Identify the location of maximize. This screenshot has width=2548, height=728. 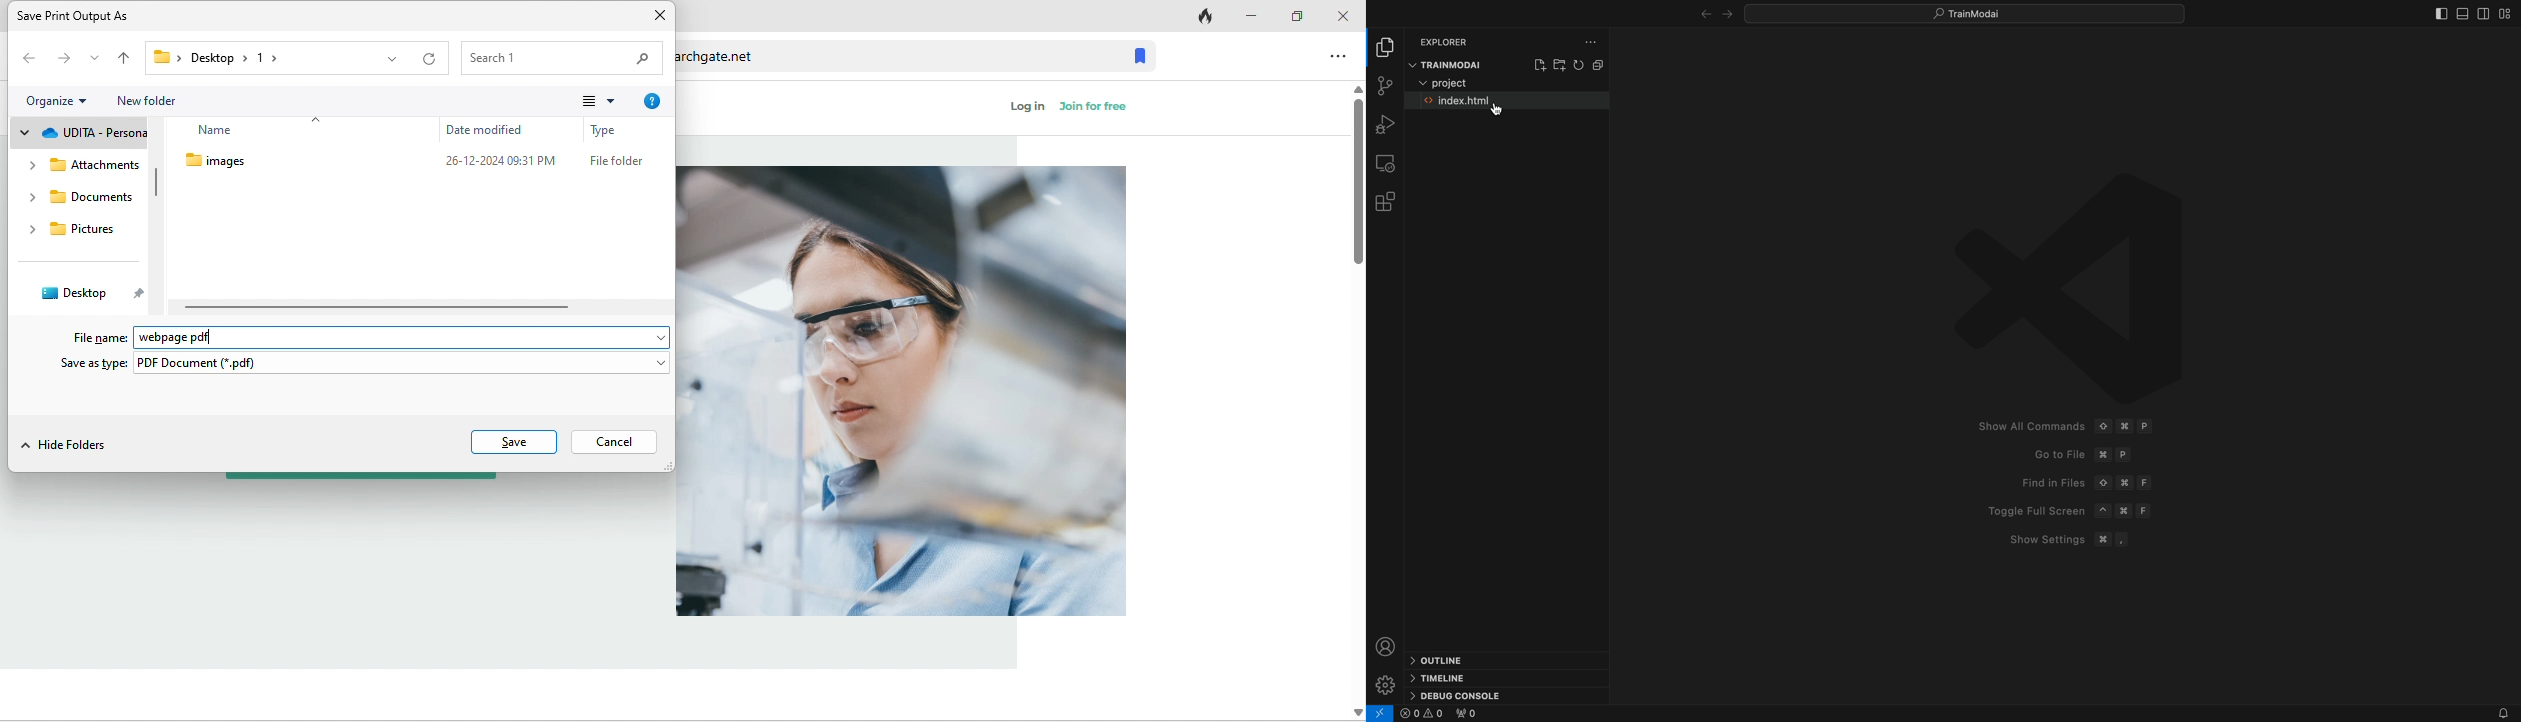
(1293, 13).